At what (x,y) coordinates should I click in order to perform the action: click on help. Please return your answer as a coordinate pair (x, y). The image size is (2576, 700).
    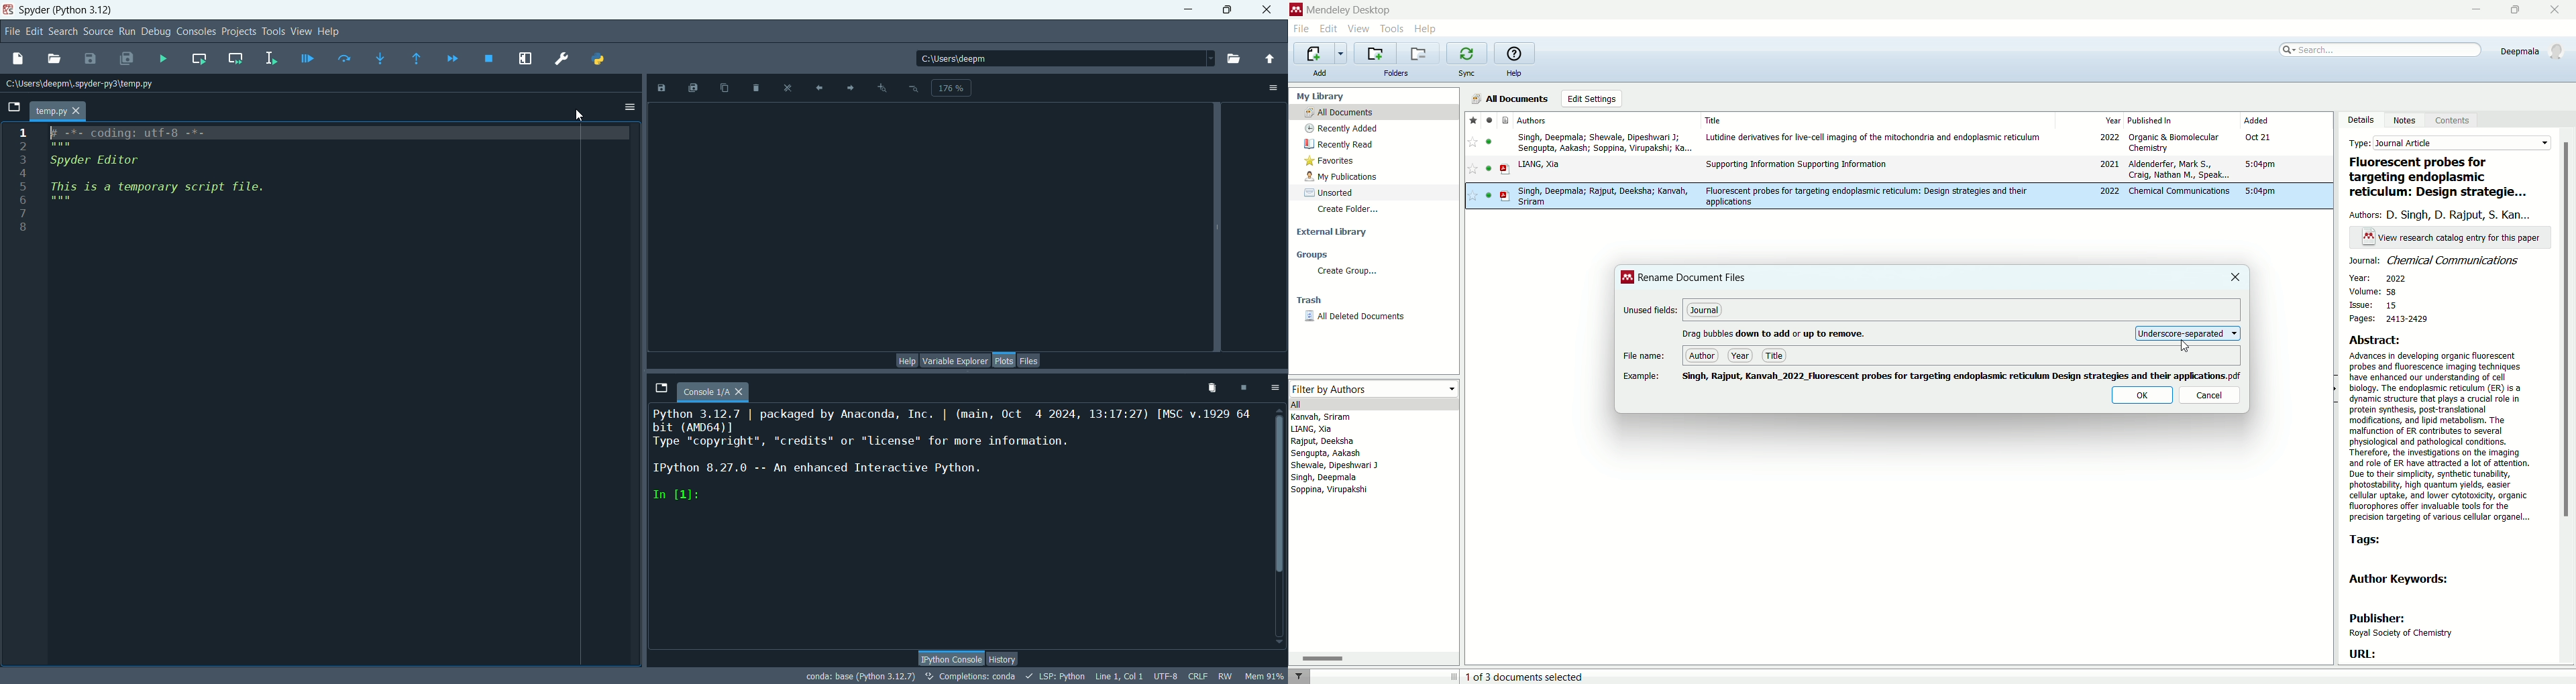
    Looking at the image, I should click on (330, 32).